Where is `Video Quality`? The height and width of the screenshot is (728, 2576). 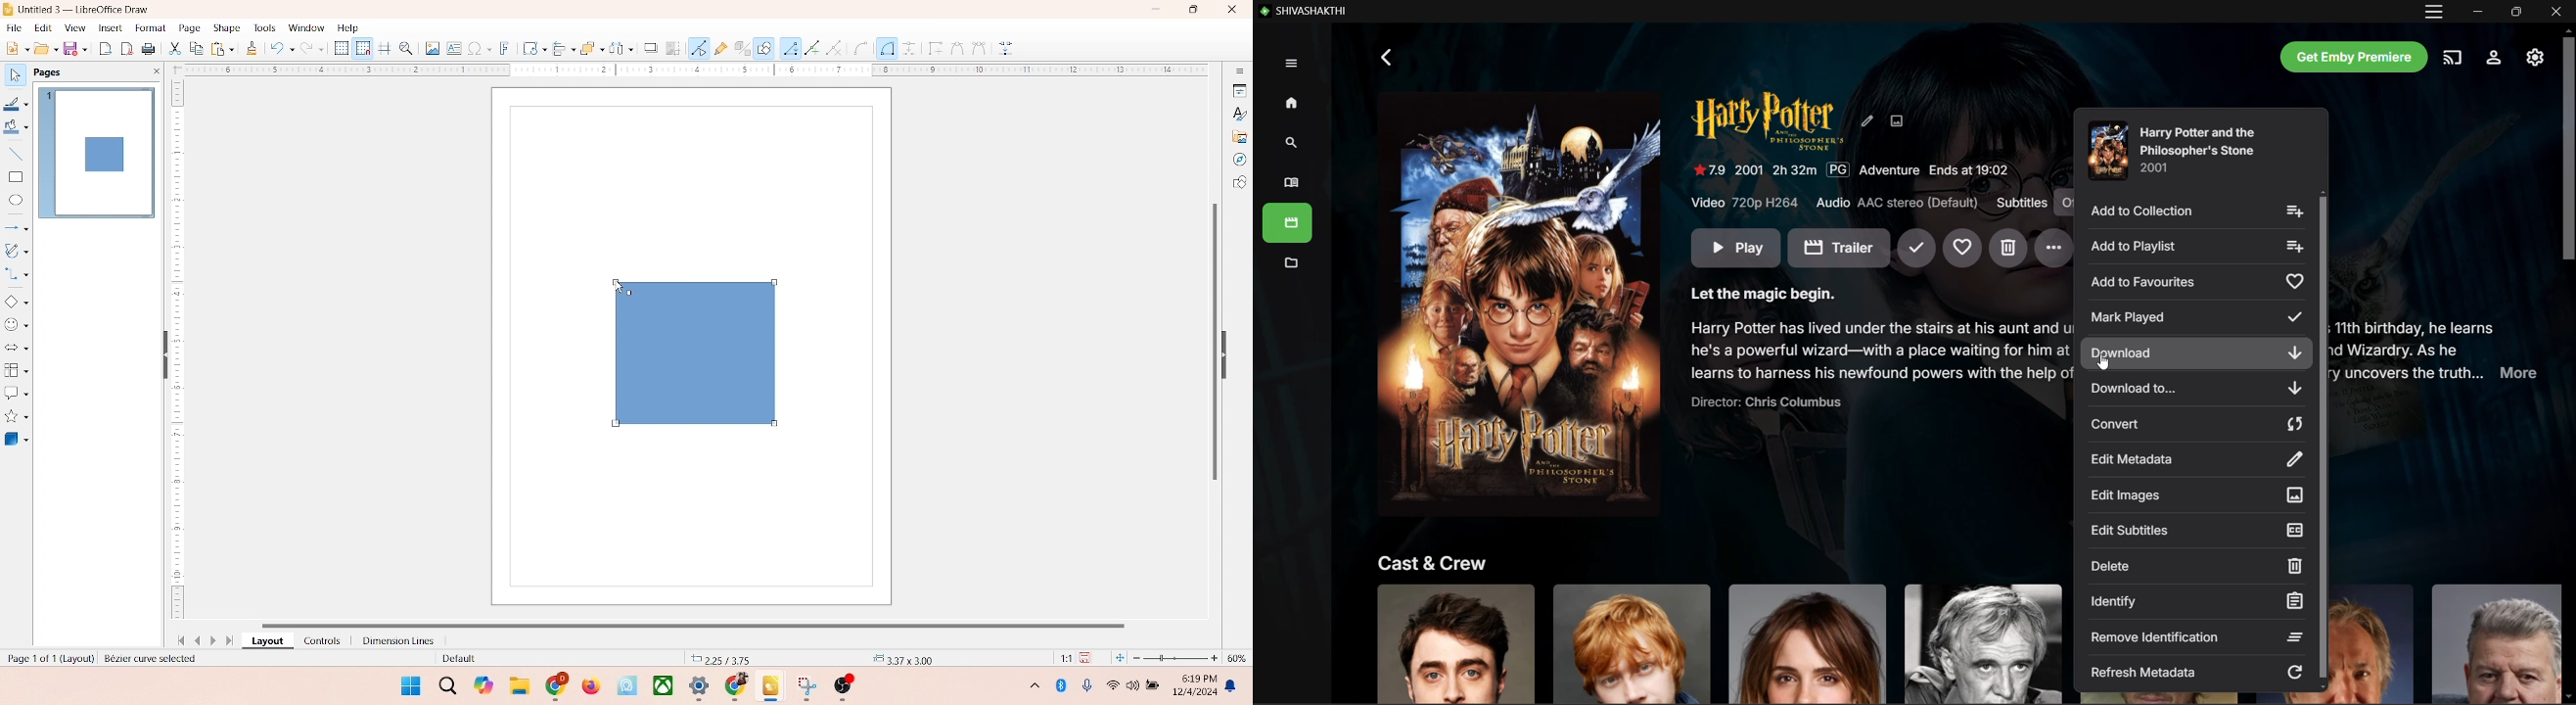 Video Quality is located at coordinates (1746, 202).